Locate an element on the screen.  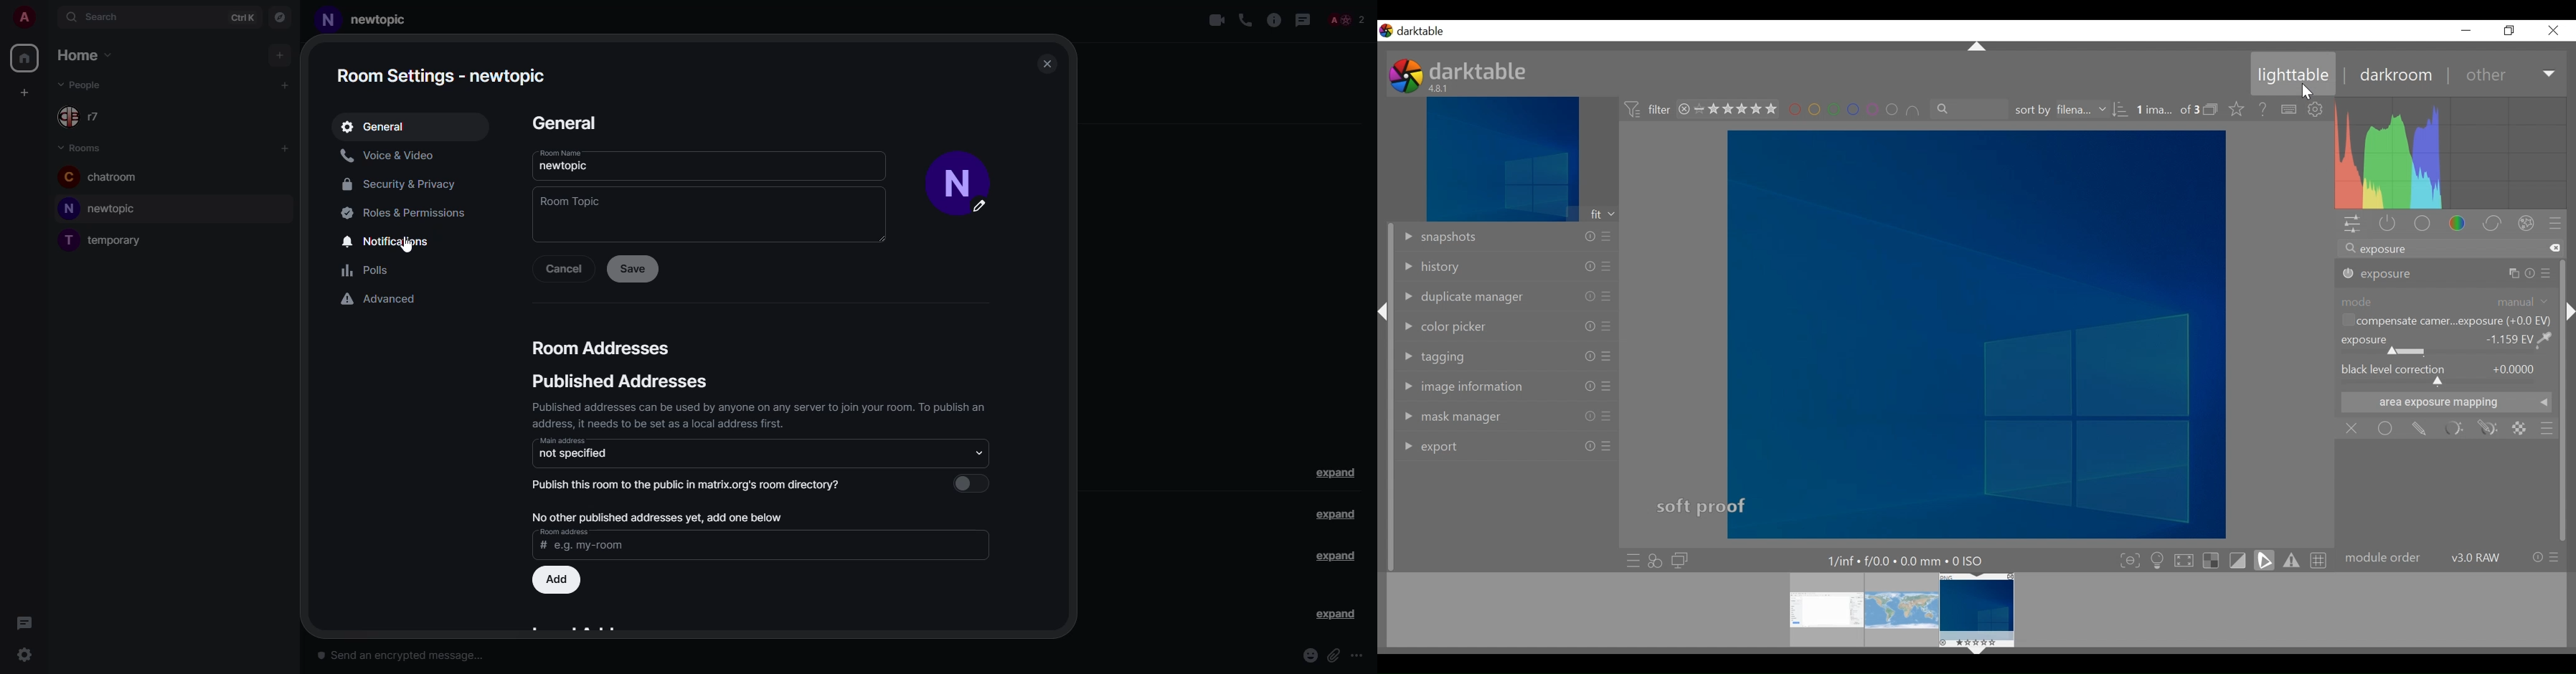
color picker is located at coordinates (1444, 328).